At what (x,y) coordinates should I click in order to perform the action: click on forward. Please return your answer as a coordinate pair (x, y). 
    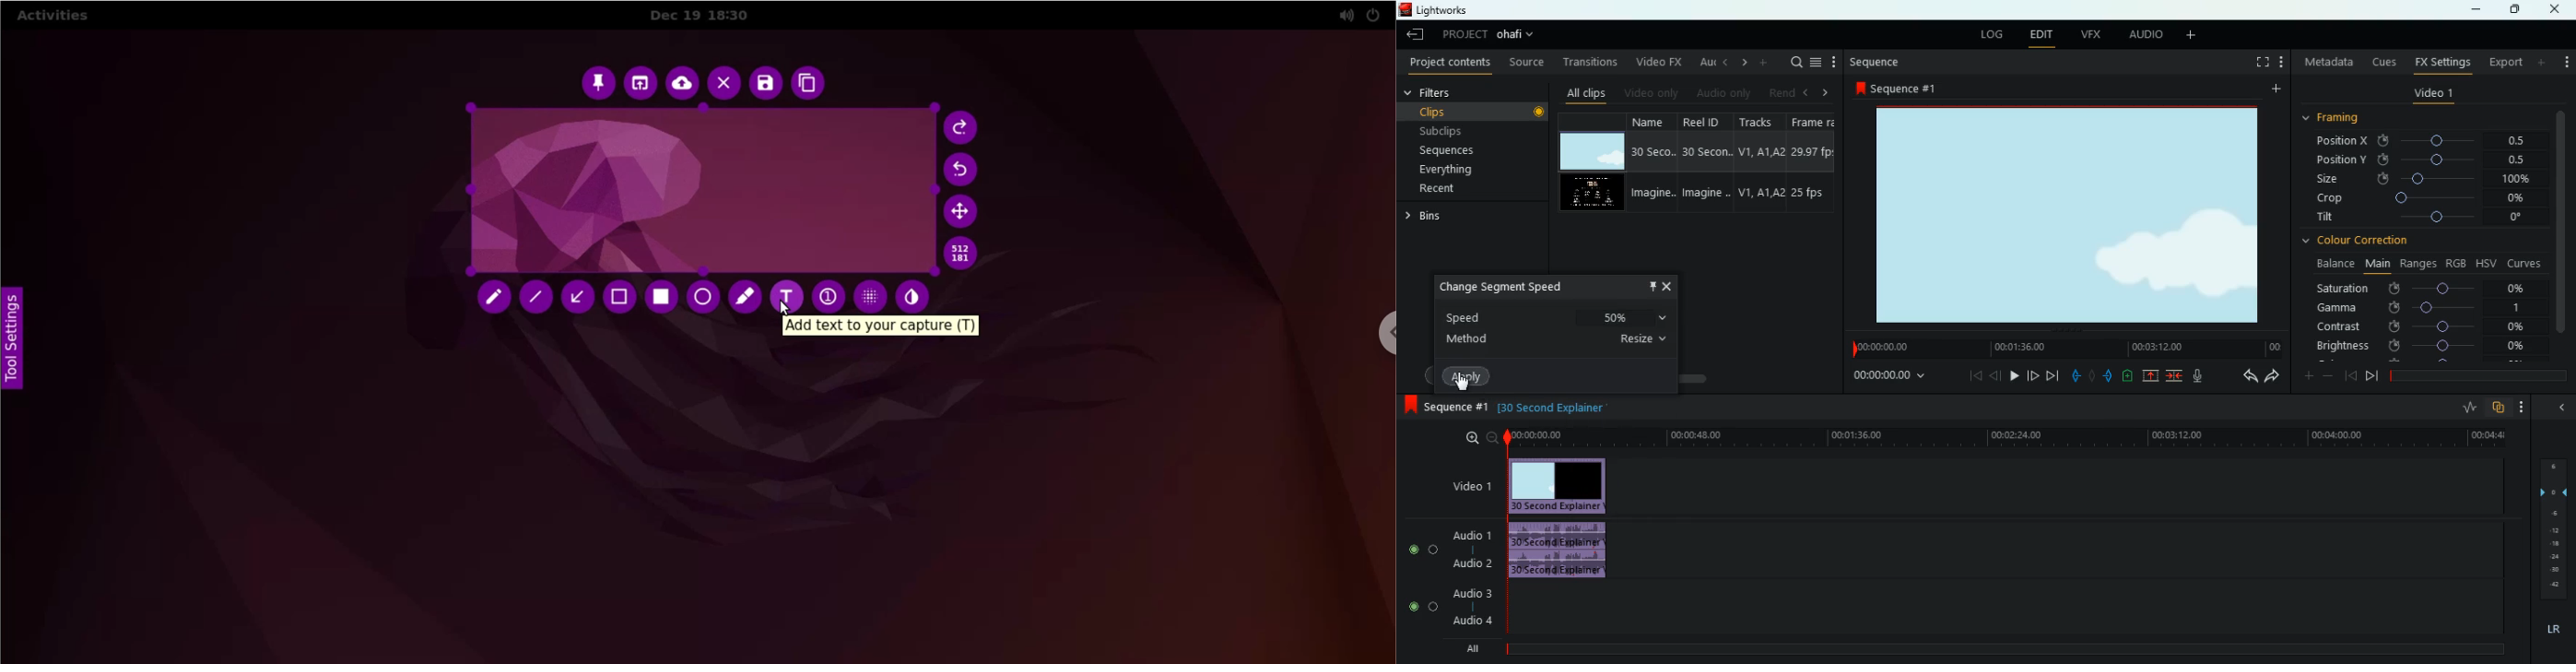
    Looking at the image, I should click on (2273, 377).